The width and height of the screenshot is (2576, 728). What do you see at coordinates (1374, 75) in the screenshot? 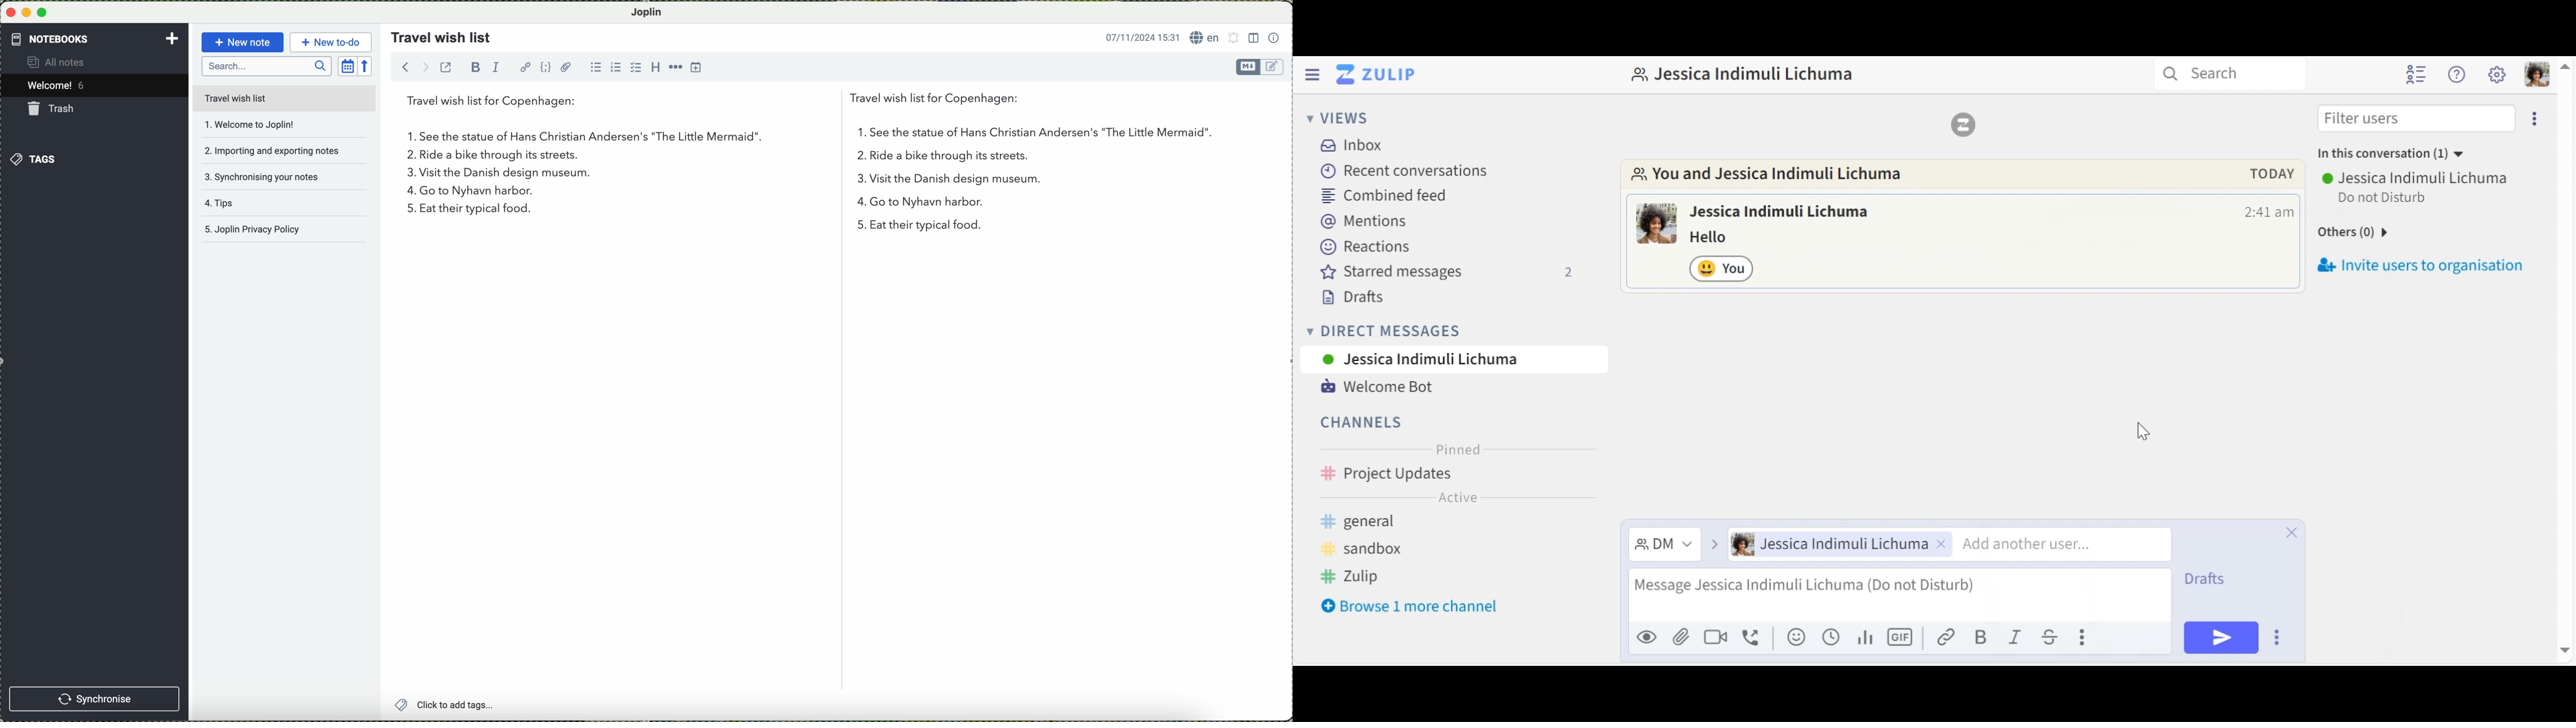
I see `Go to Home View (Inbox)` at bounding box center [1374, 75].